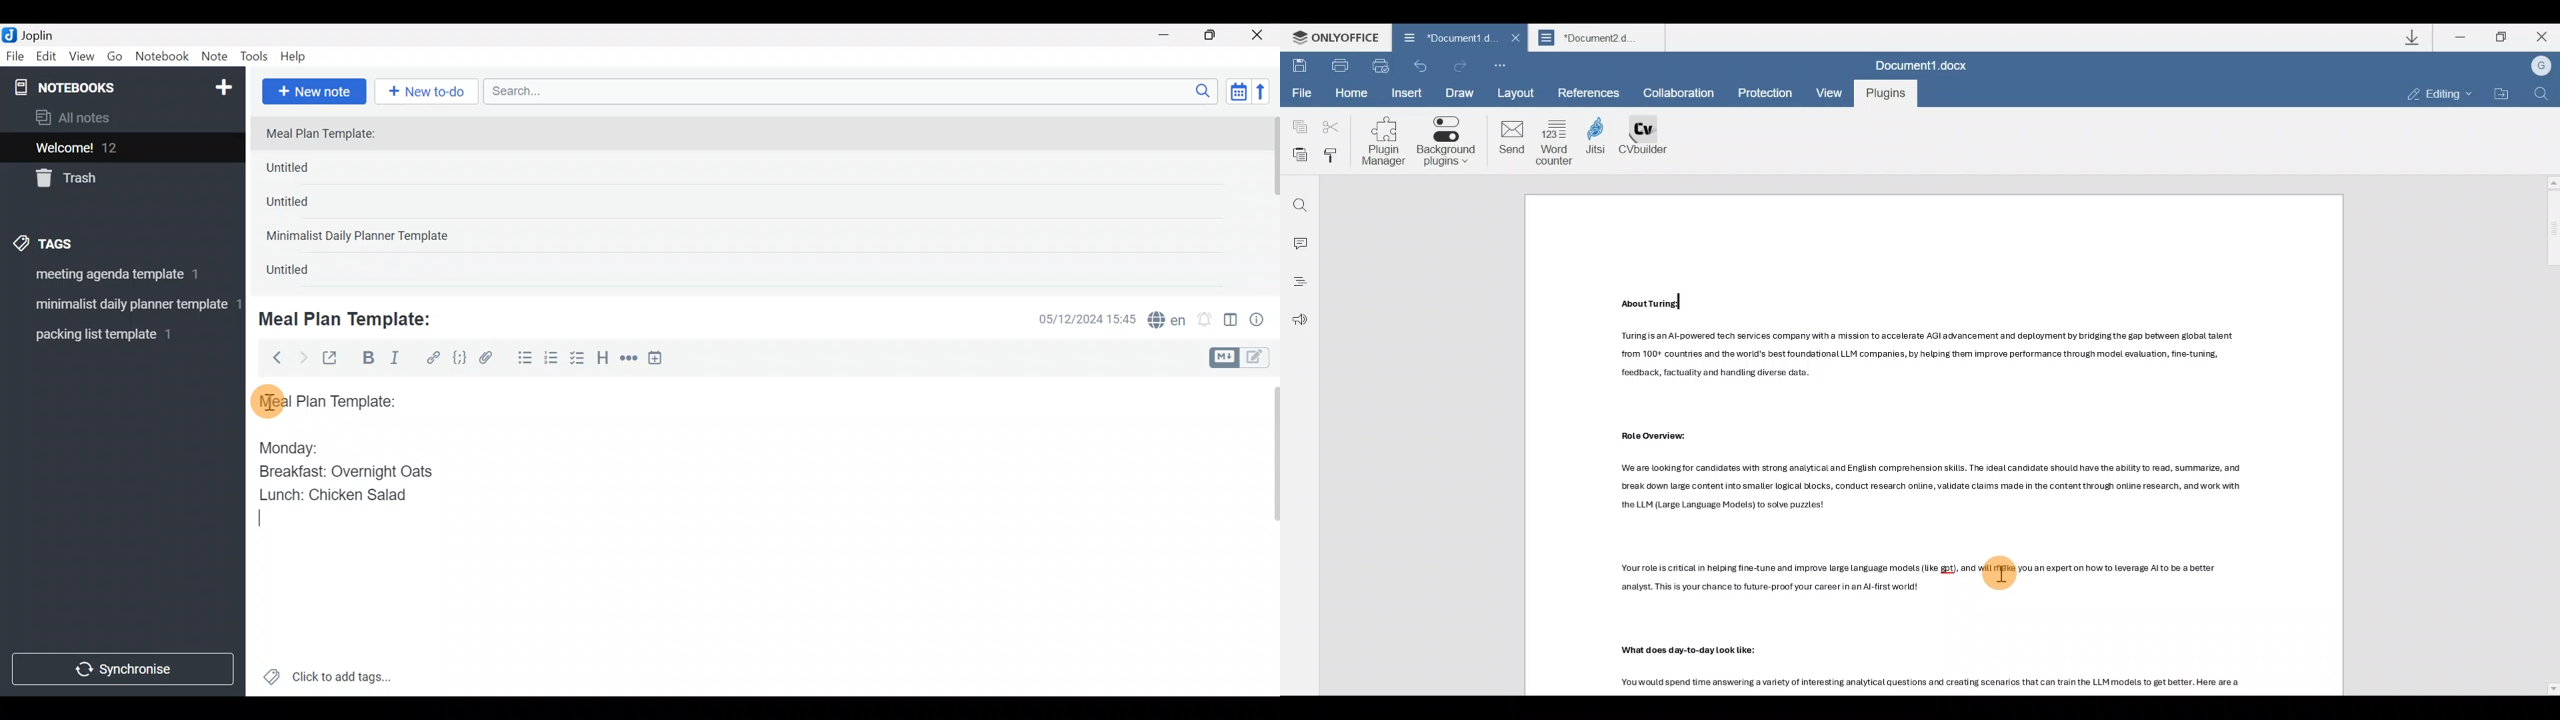 This screenshot has height=728, width=2576. Describe the element at coordinates (223, 85) in the screenshot. I see `New` at that location.